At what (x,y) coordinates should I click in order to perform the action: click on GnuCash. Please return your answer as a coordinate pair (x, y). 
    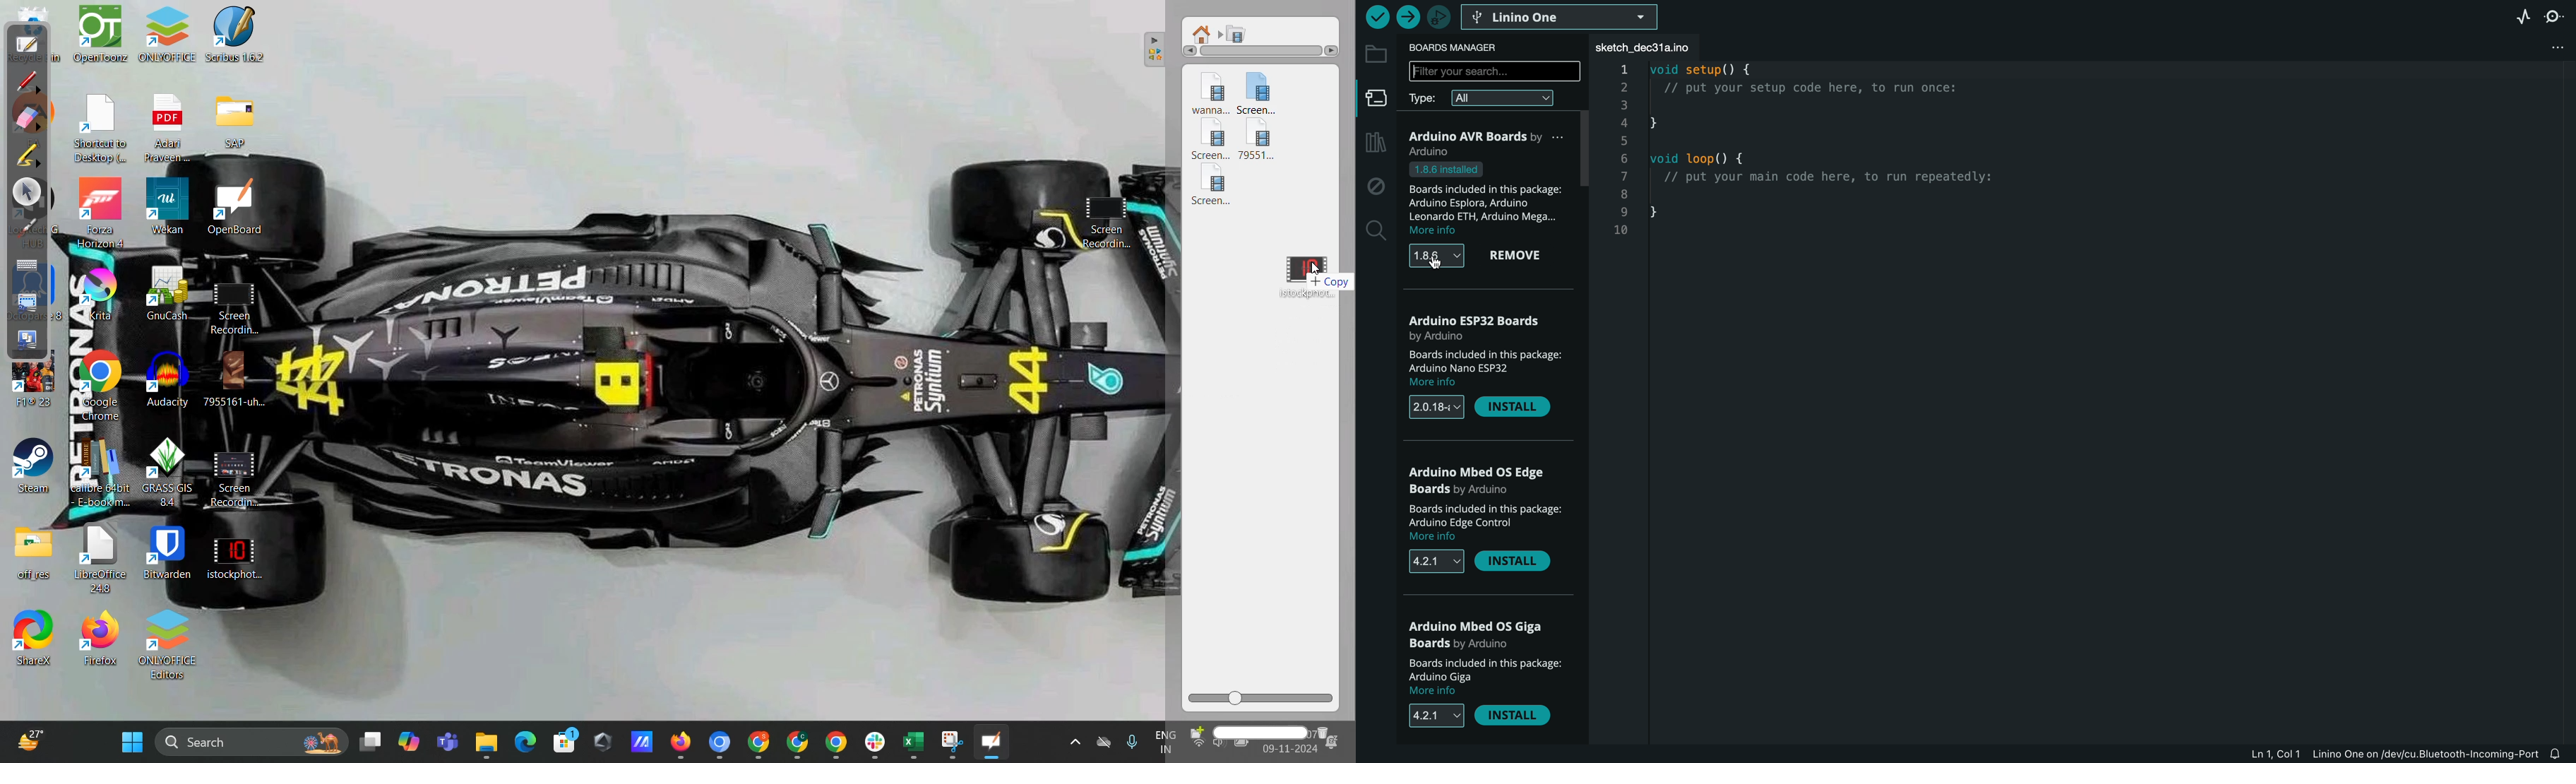
    Looking at the image, I should click on (169, 295).